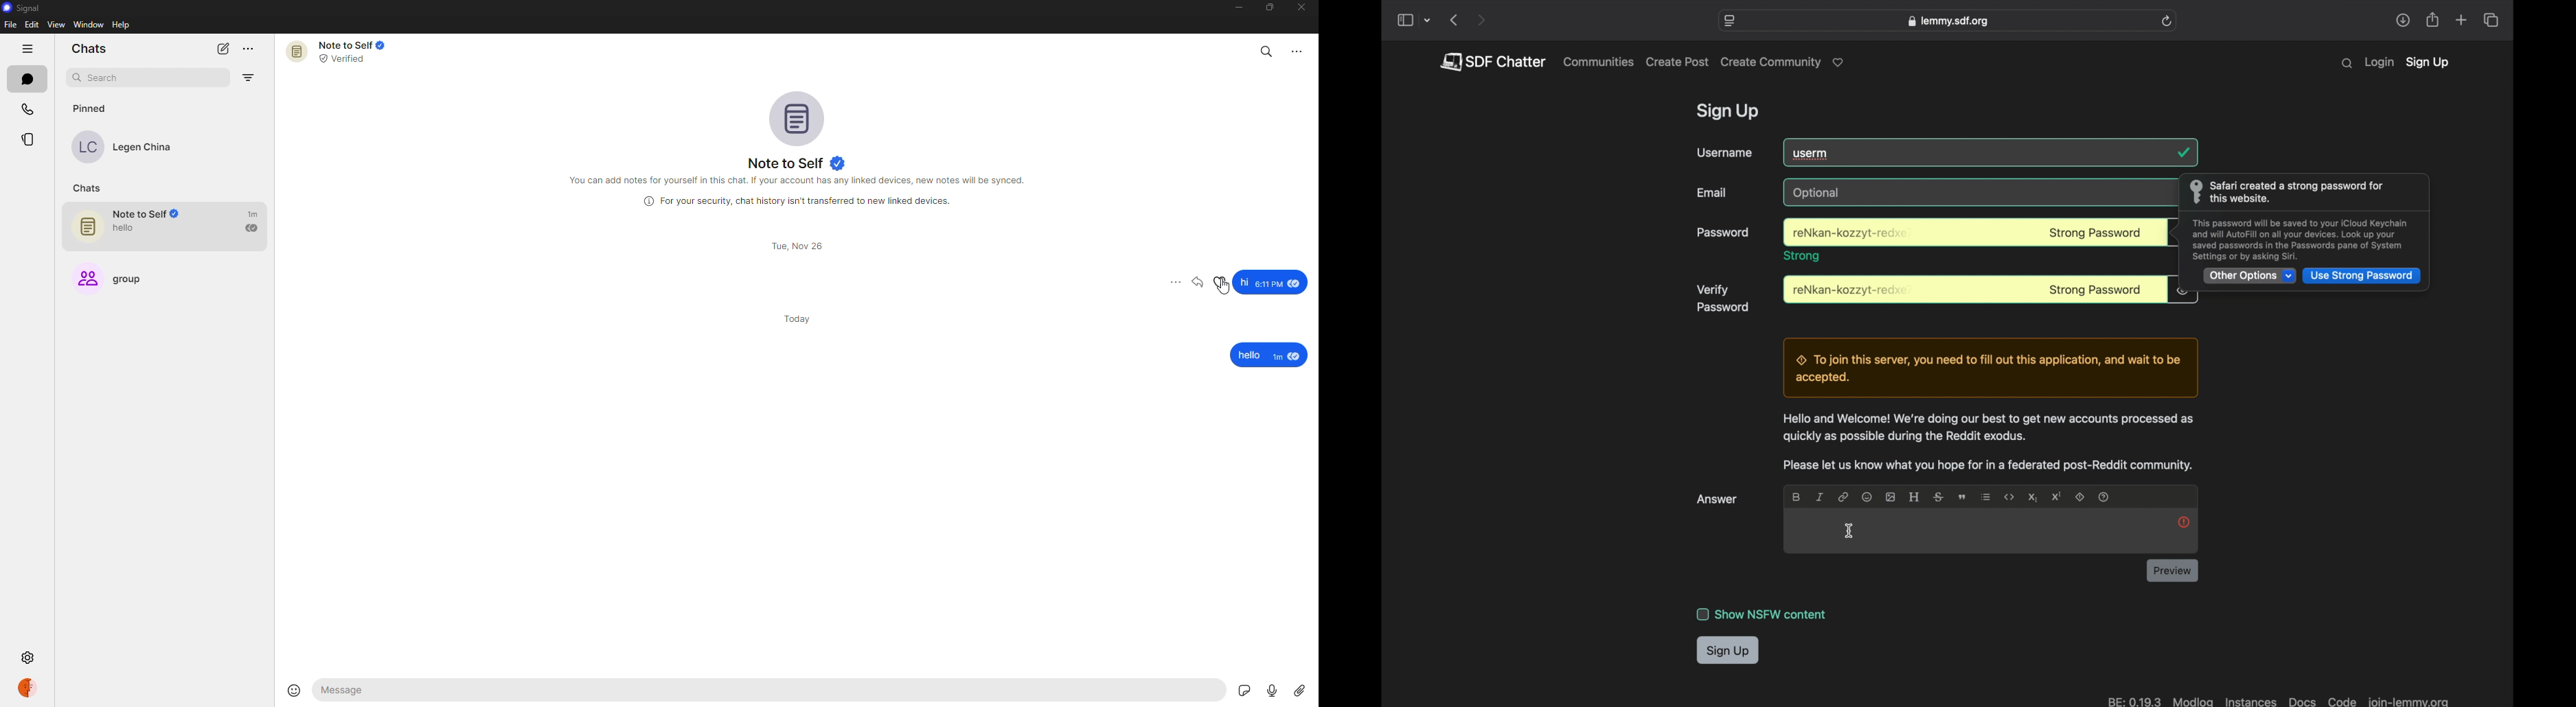 This screenshot has width=2576, height=728. Describe the element at coordinates (295, 689) in the screenshot. I see `emoji` at that location.